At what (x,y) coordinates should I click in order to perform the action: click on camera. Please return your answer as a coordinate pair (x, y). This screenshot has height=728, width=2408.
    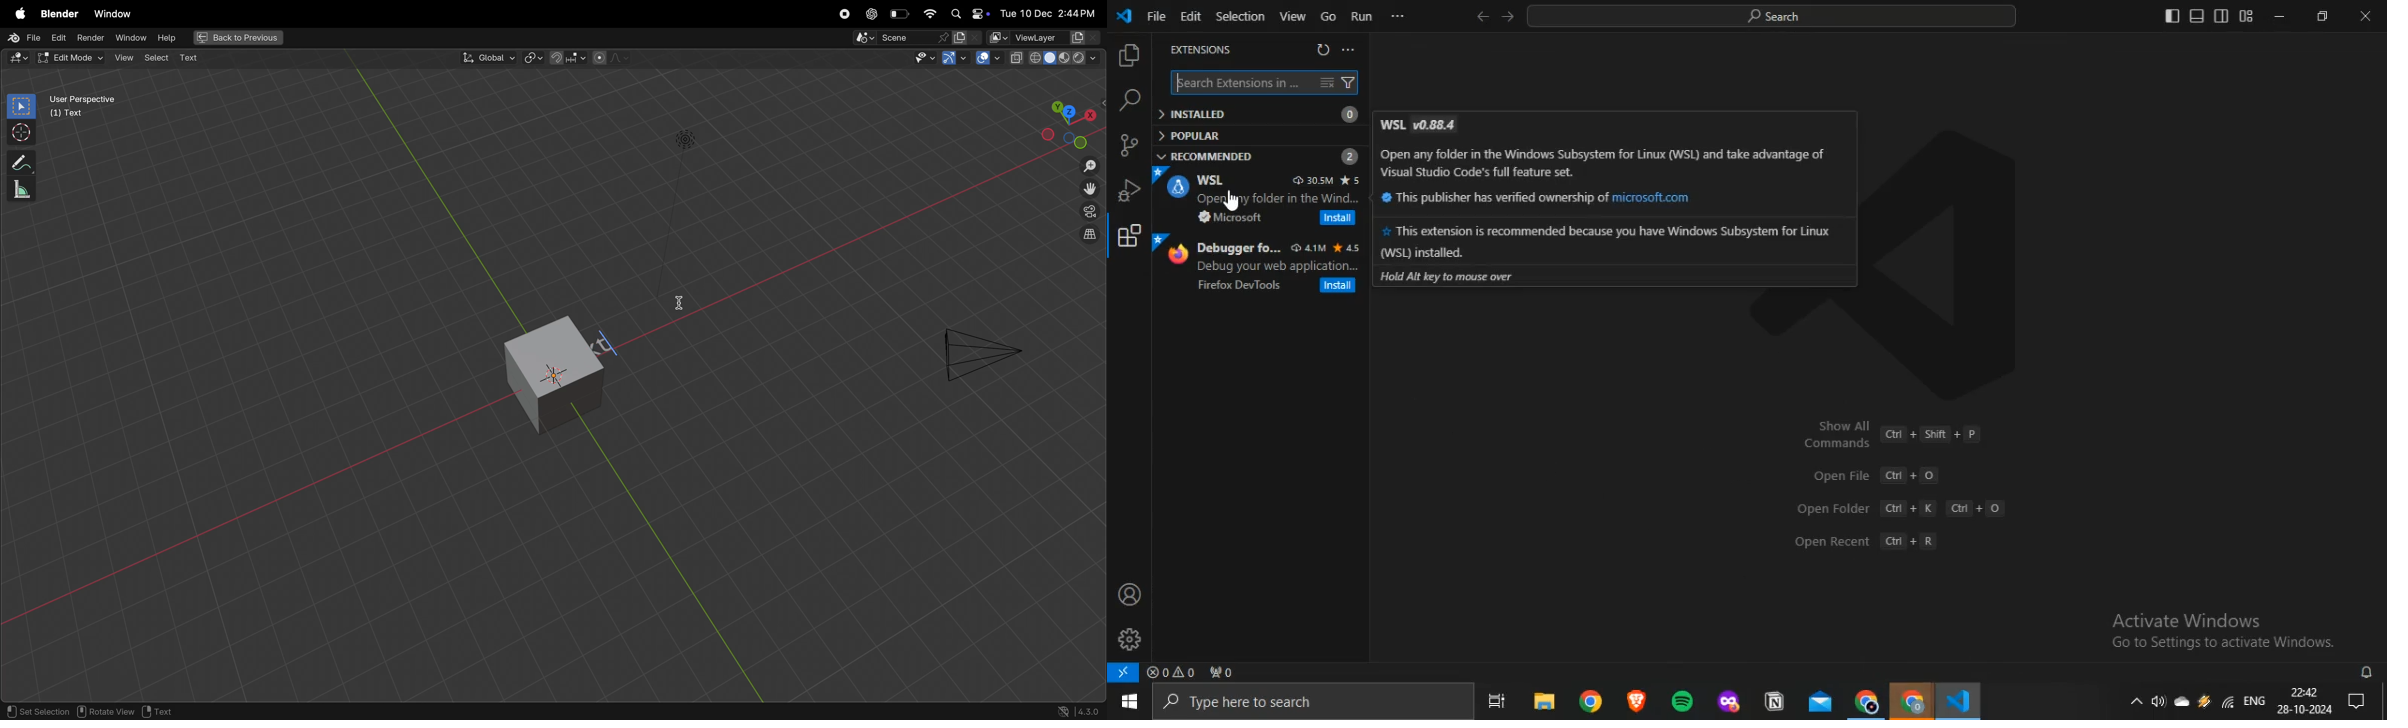
    Looking at the image, I should click on (979, 350).